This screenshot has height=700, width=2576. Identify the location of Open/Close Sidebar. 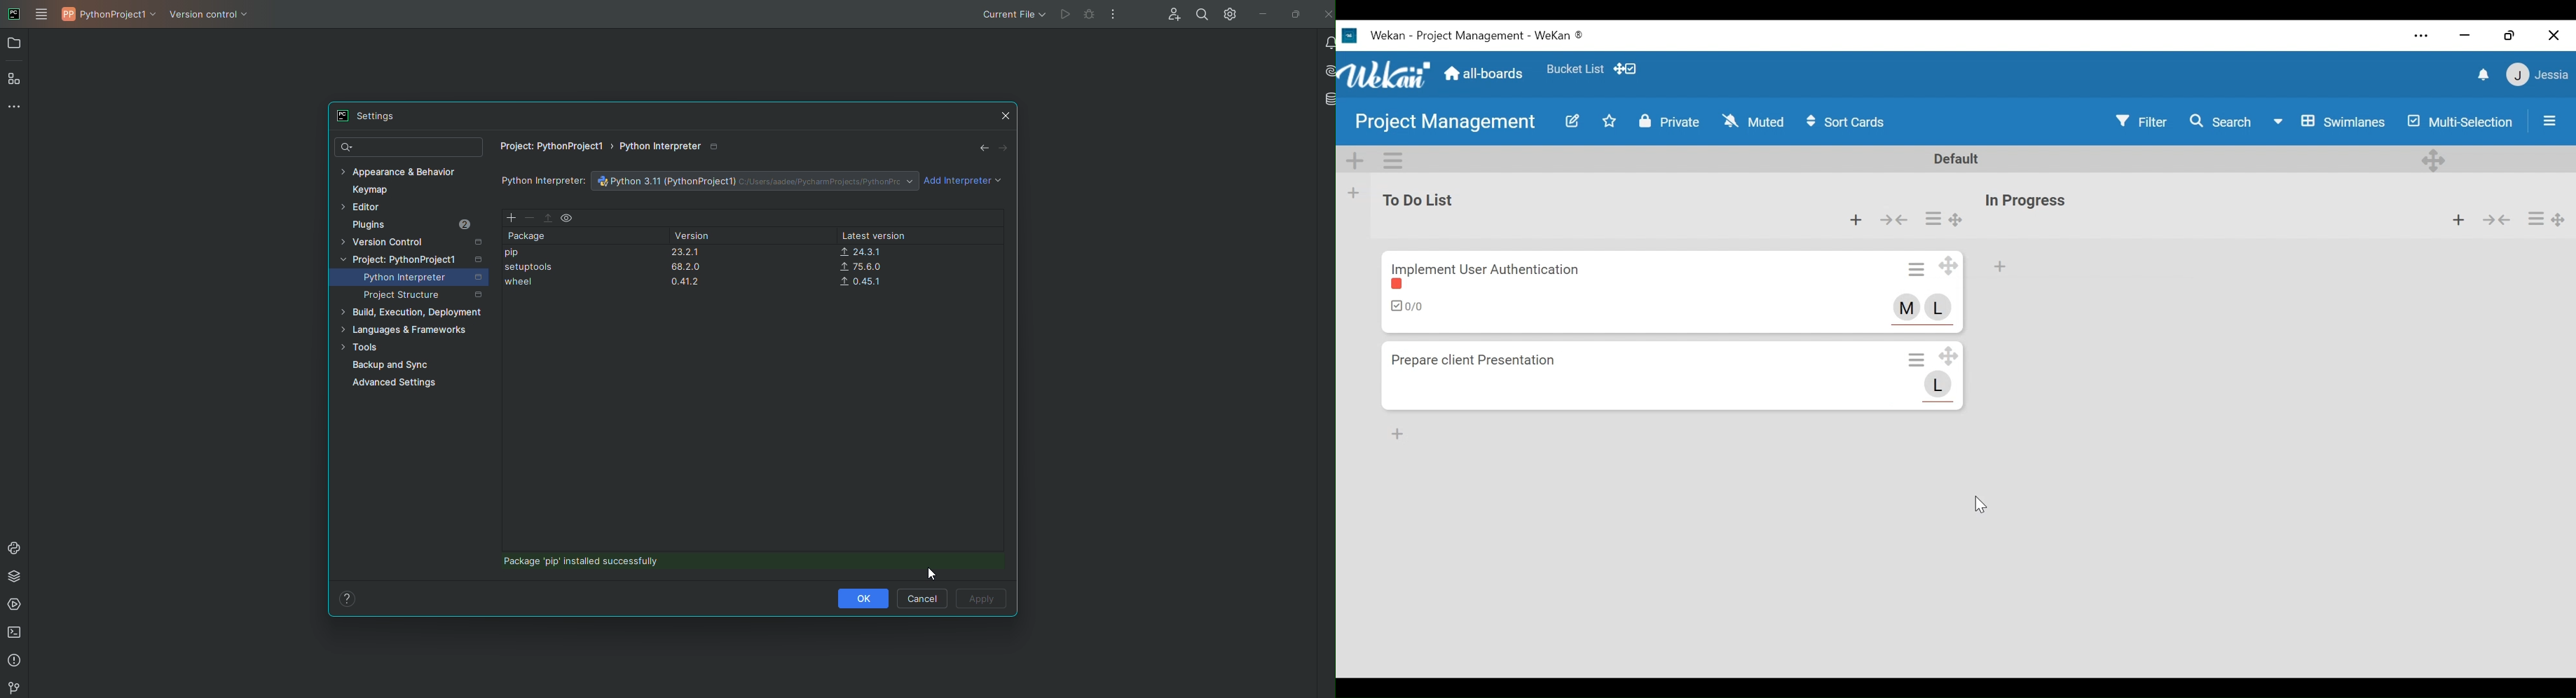
(2550, 121).